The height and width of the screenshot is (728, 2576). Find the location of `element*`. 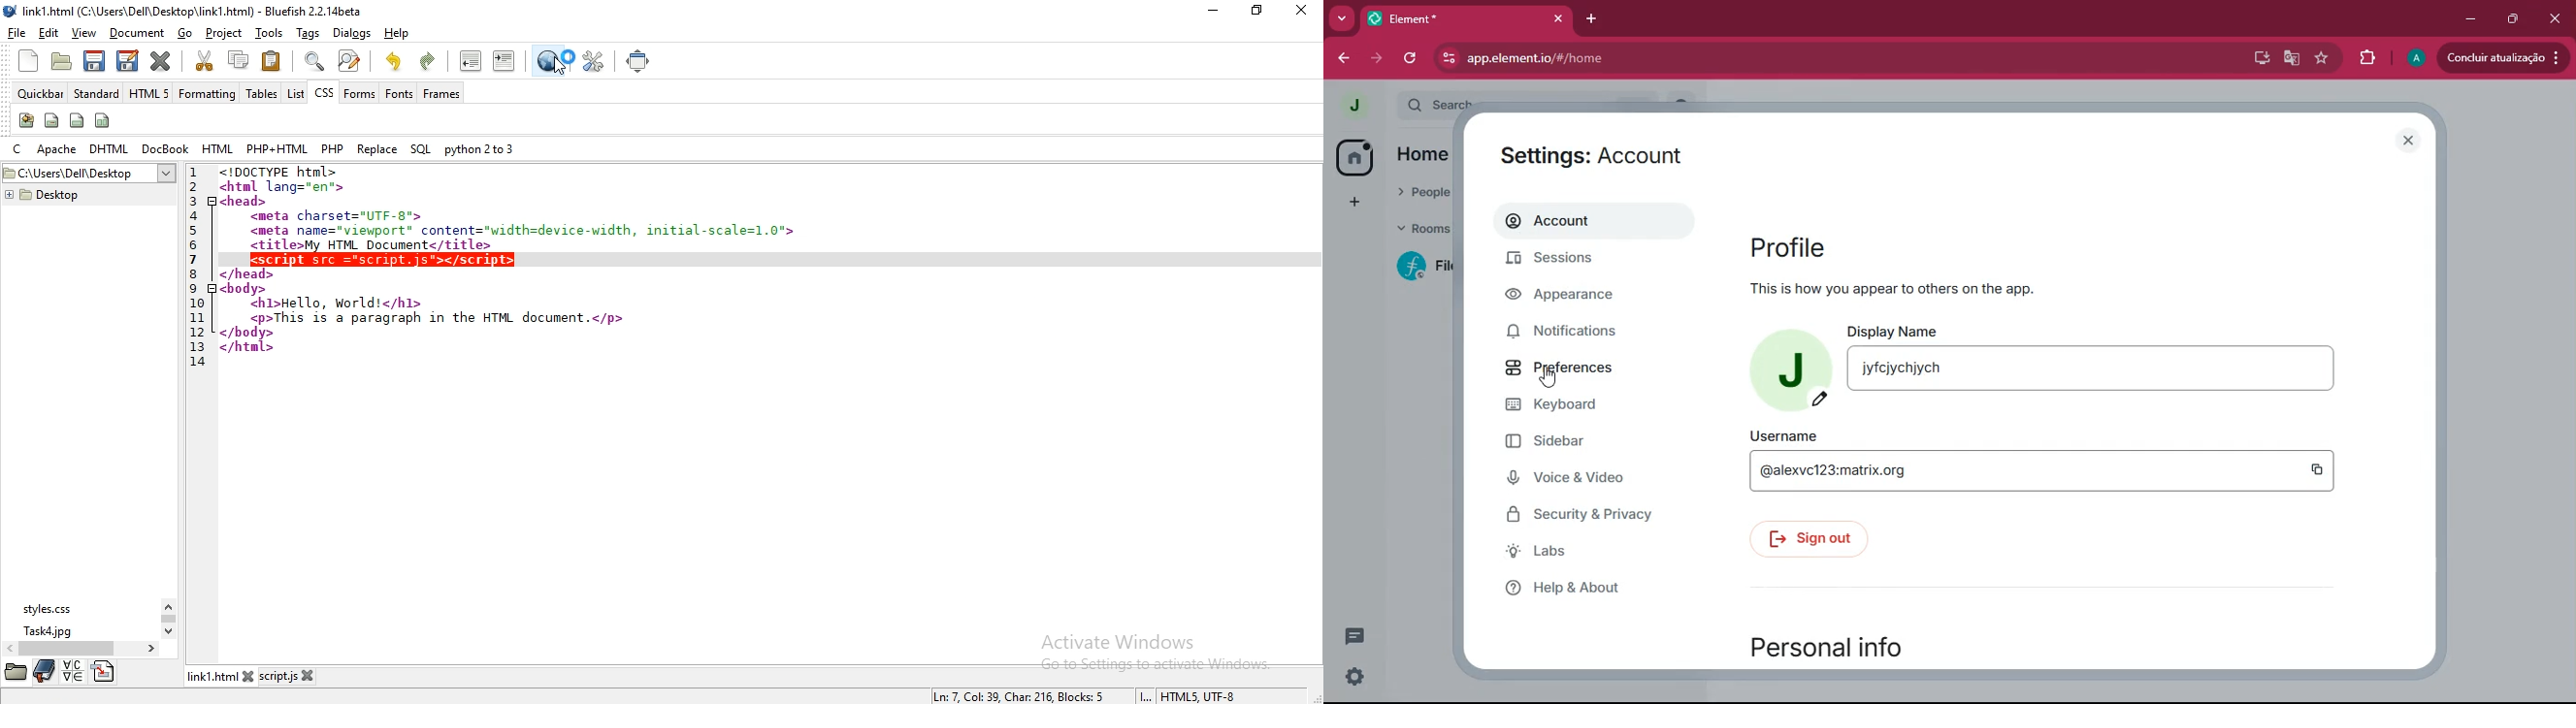

element* is located at coordinates (1428, 17).